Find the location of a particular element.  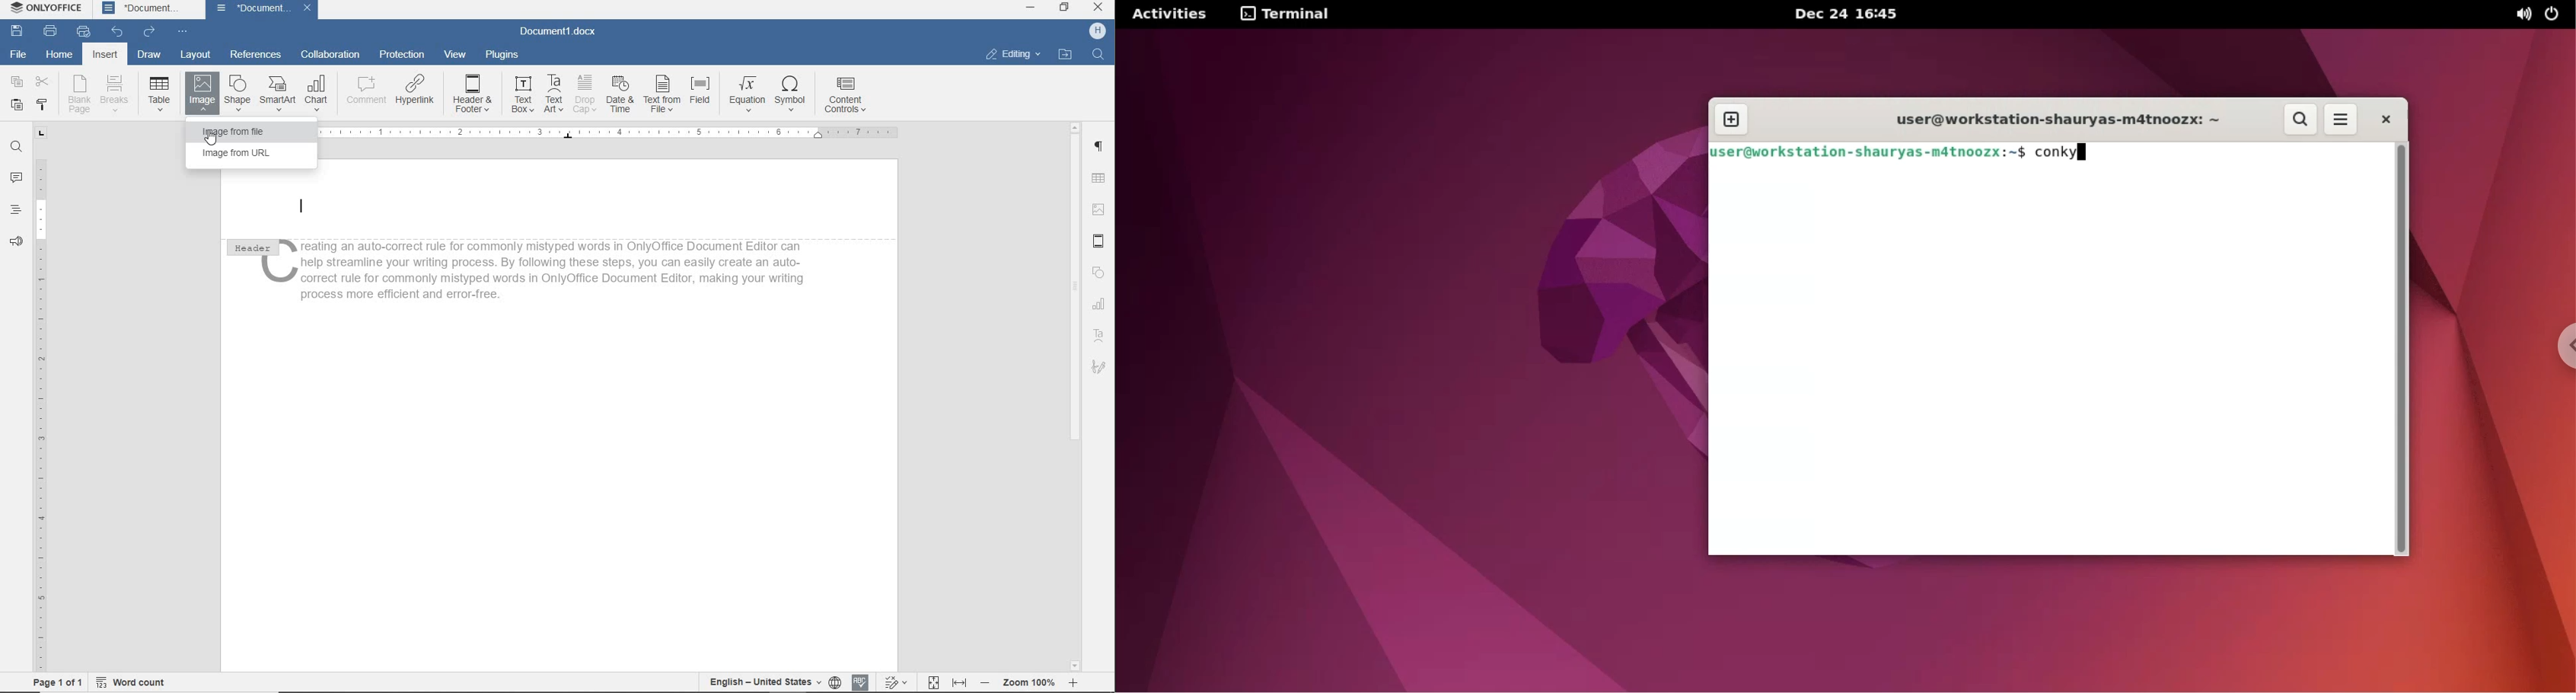

SIGNATURE is located at coordinates (1100, 369).